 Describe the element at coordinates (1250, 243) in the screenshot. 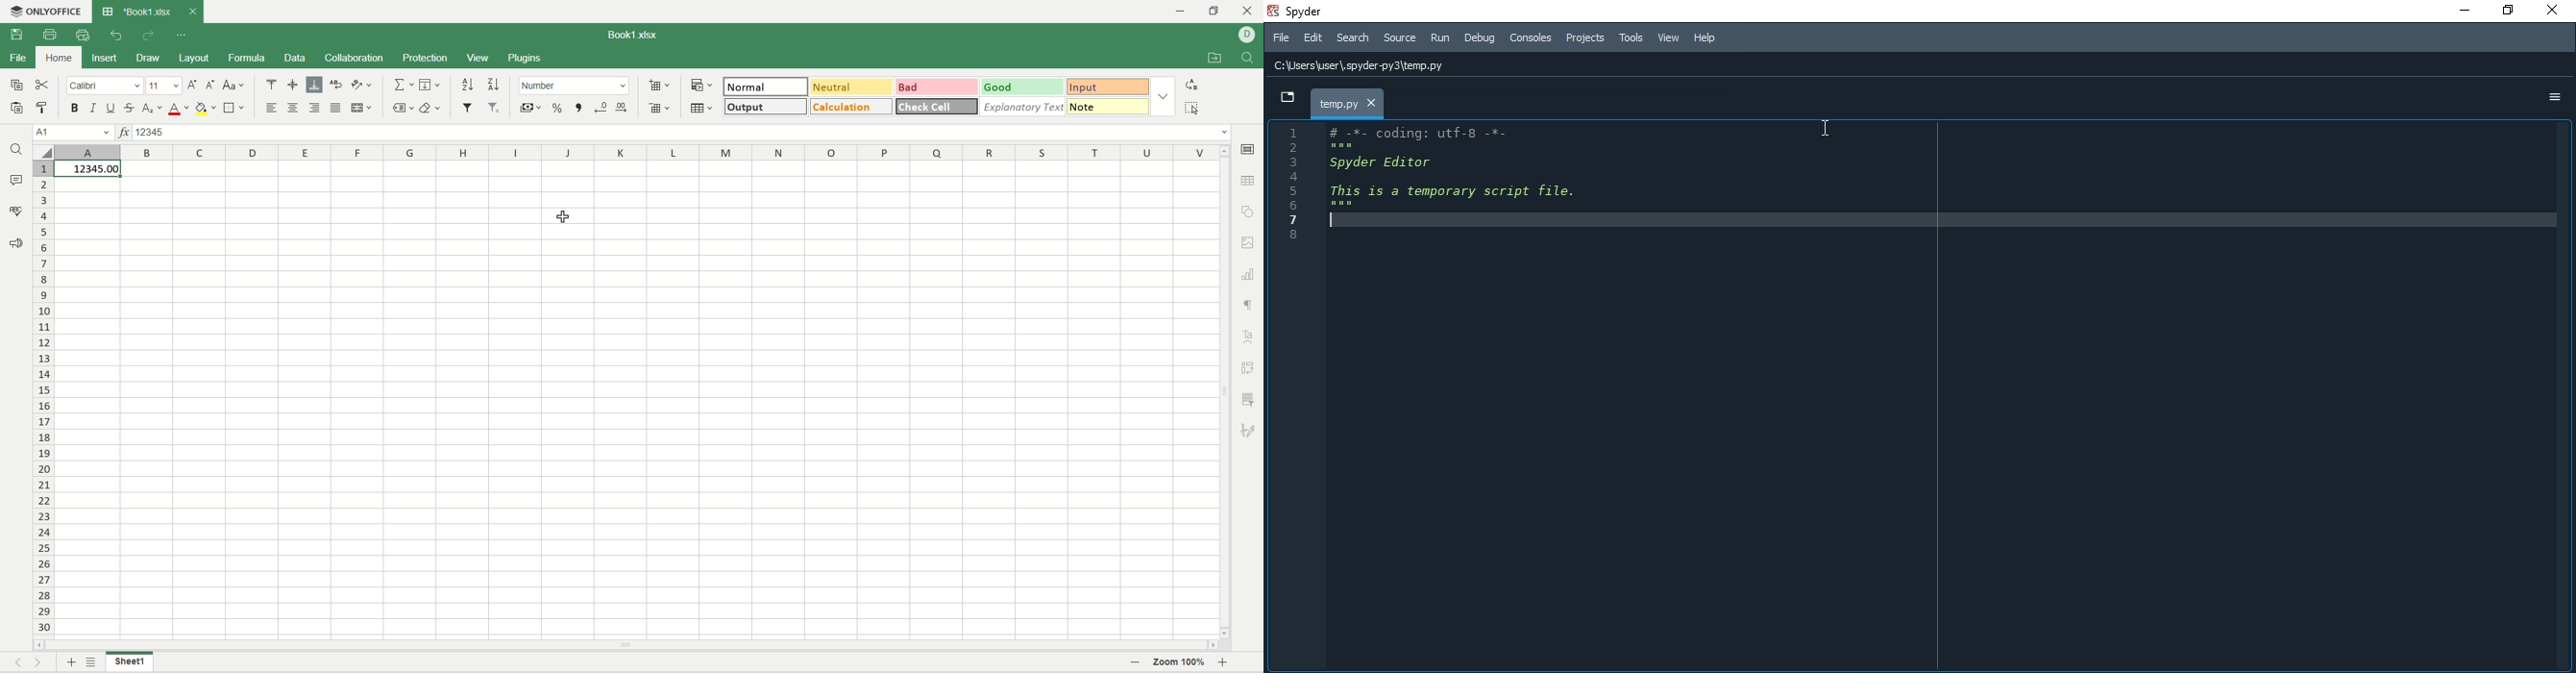

I see `image settings` at that location.